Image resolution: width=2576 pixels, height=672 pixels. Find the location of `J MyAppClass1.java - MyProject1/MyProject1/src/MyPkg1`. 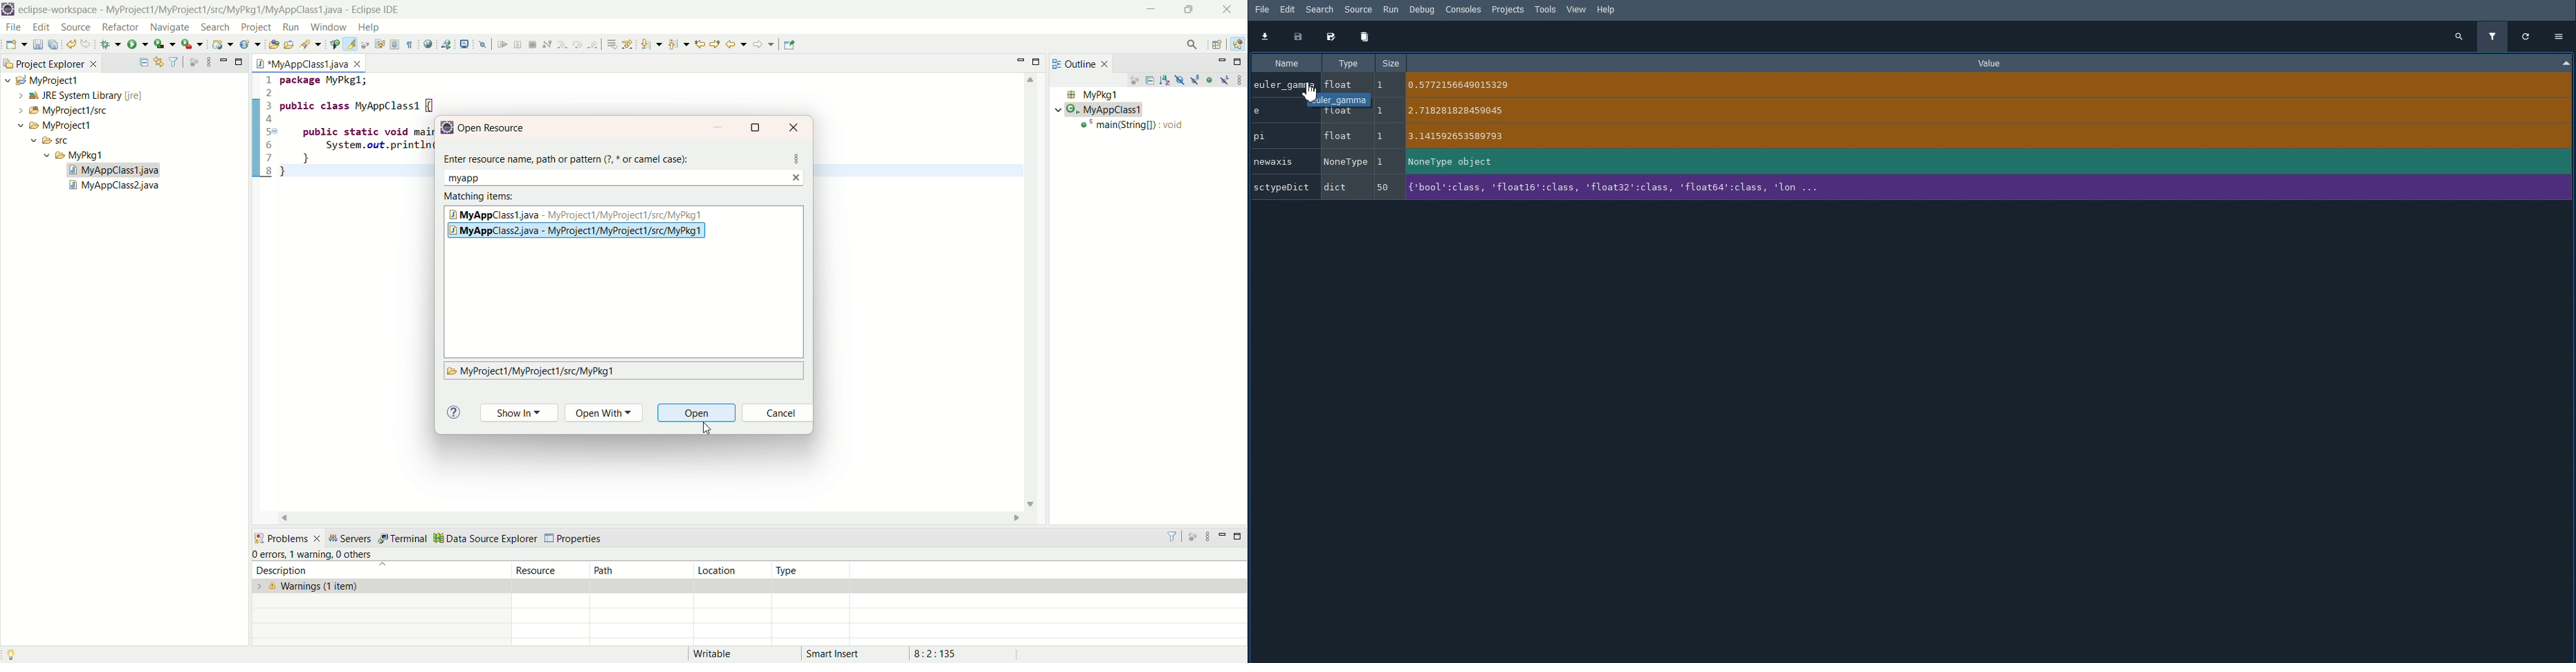

J MyAppClass1.java - MyProject1/MyProject1/src/MyPkg1 is located at coordinates (578, 214).